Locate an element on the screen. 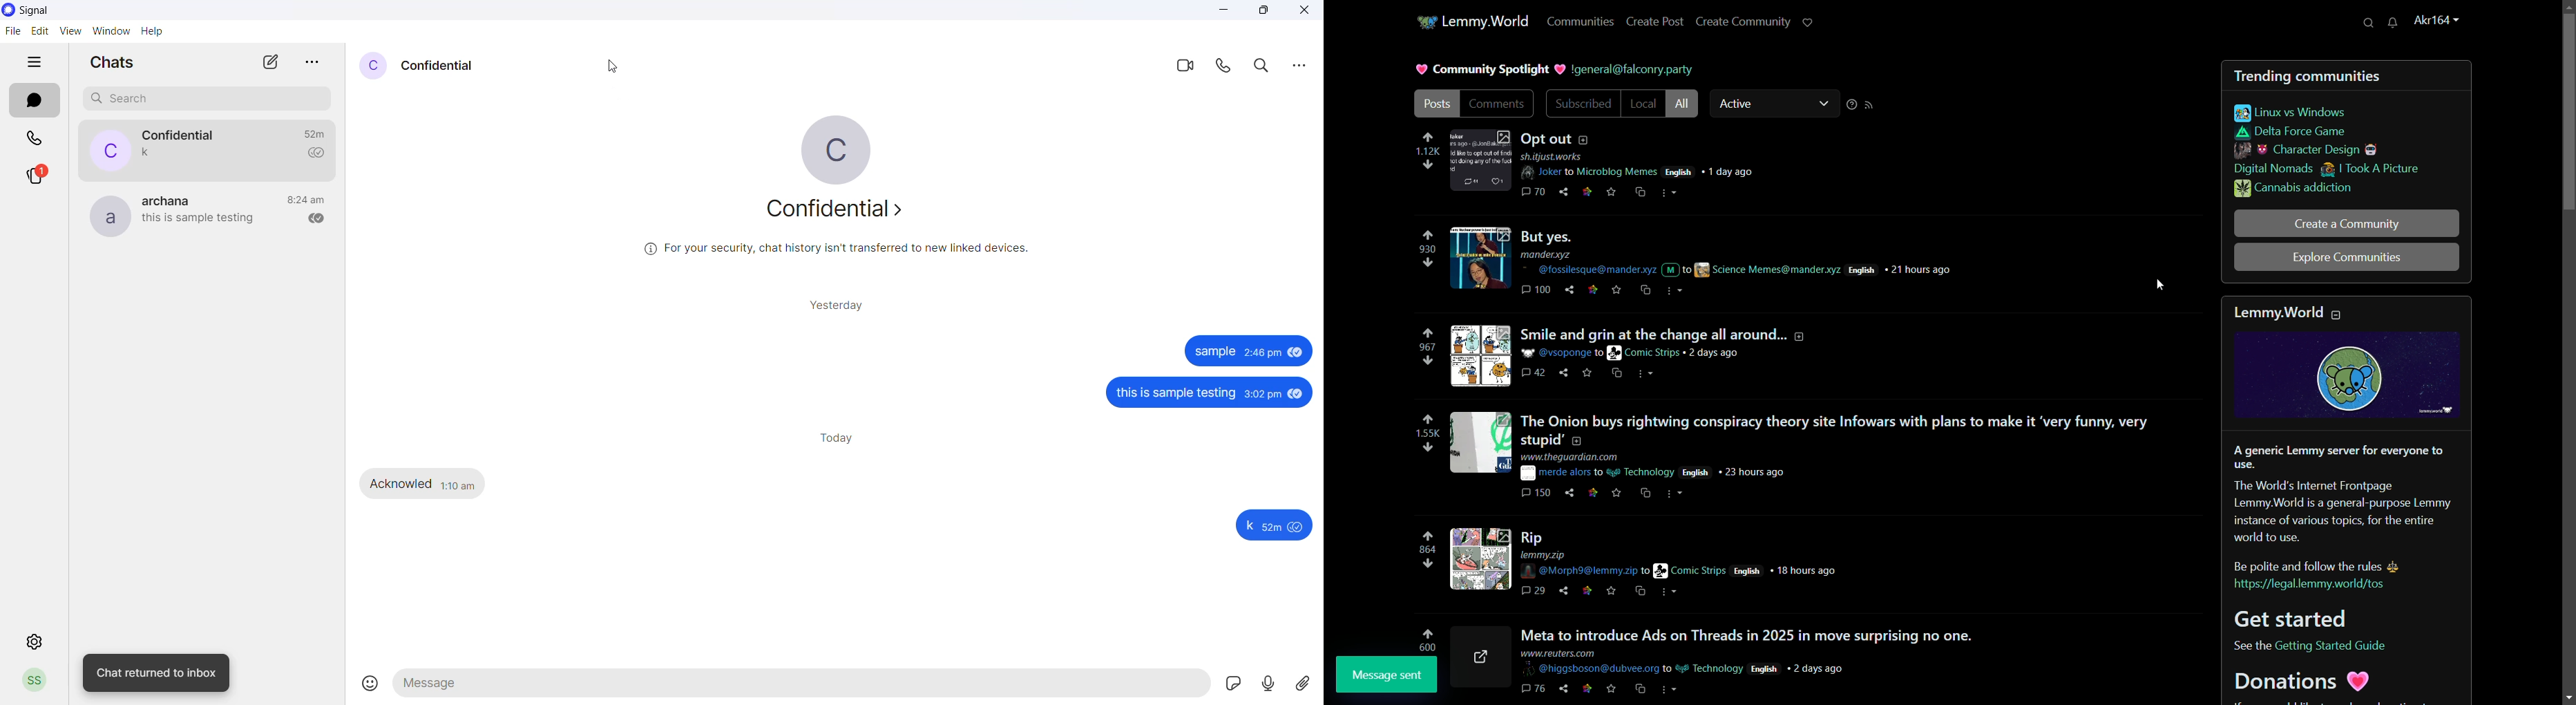  post-3 is located at coordinates (1665, 333).